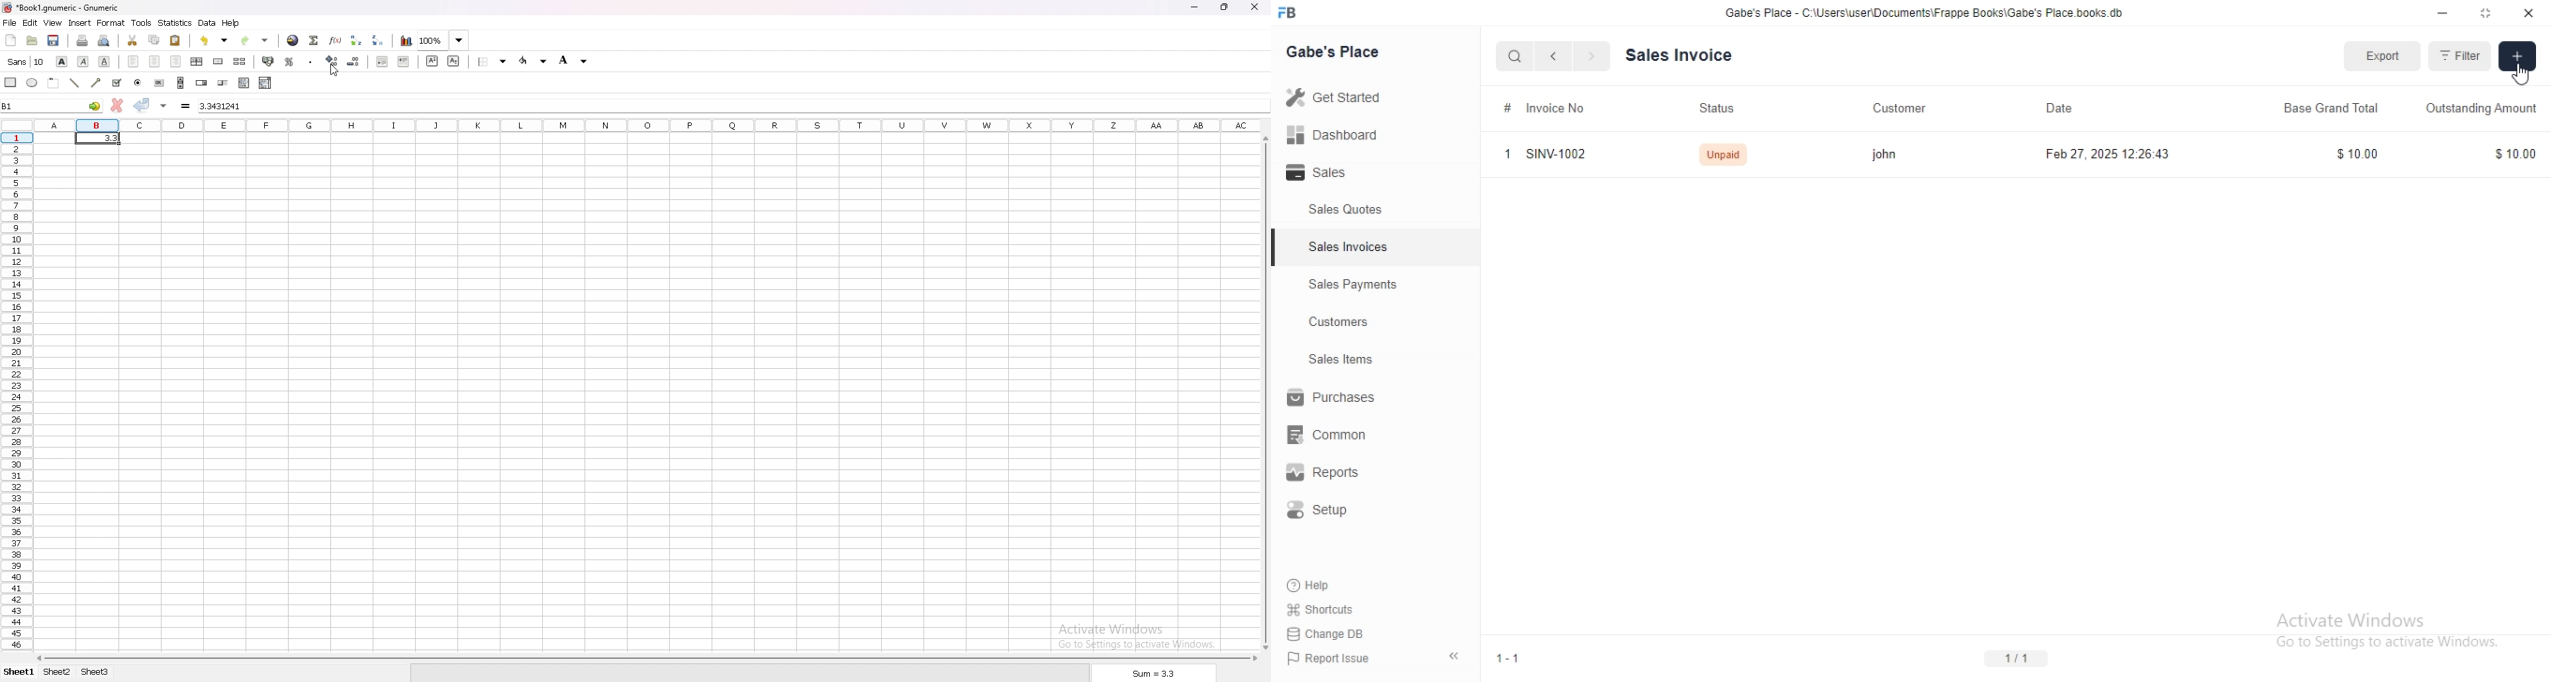  I want to click on john, so click(1886, 154).